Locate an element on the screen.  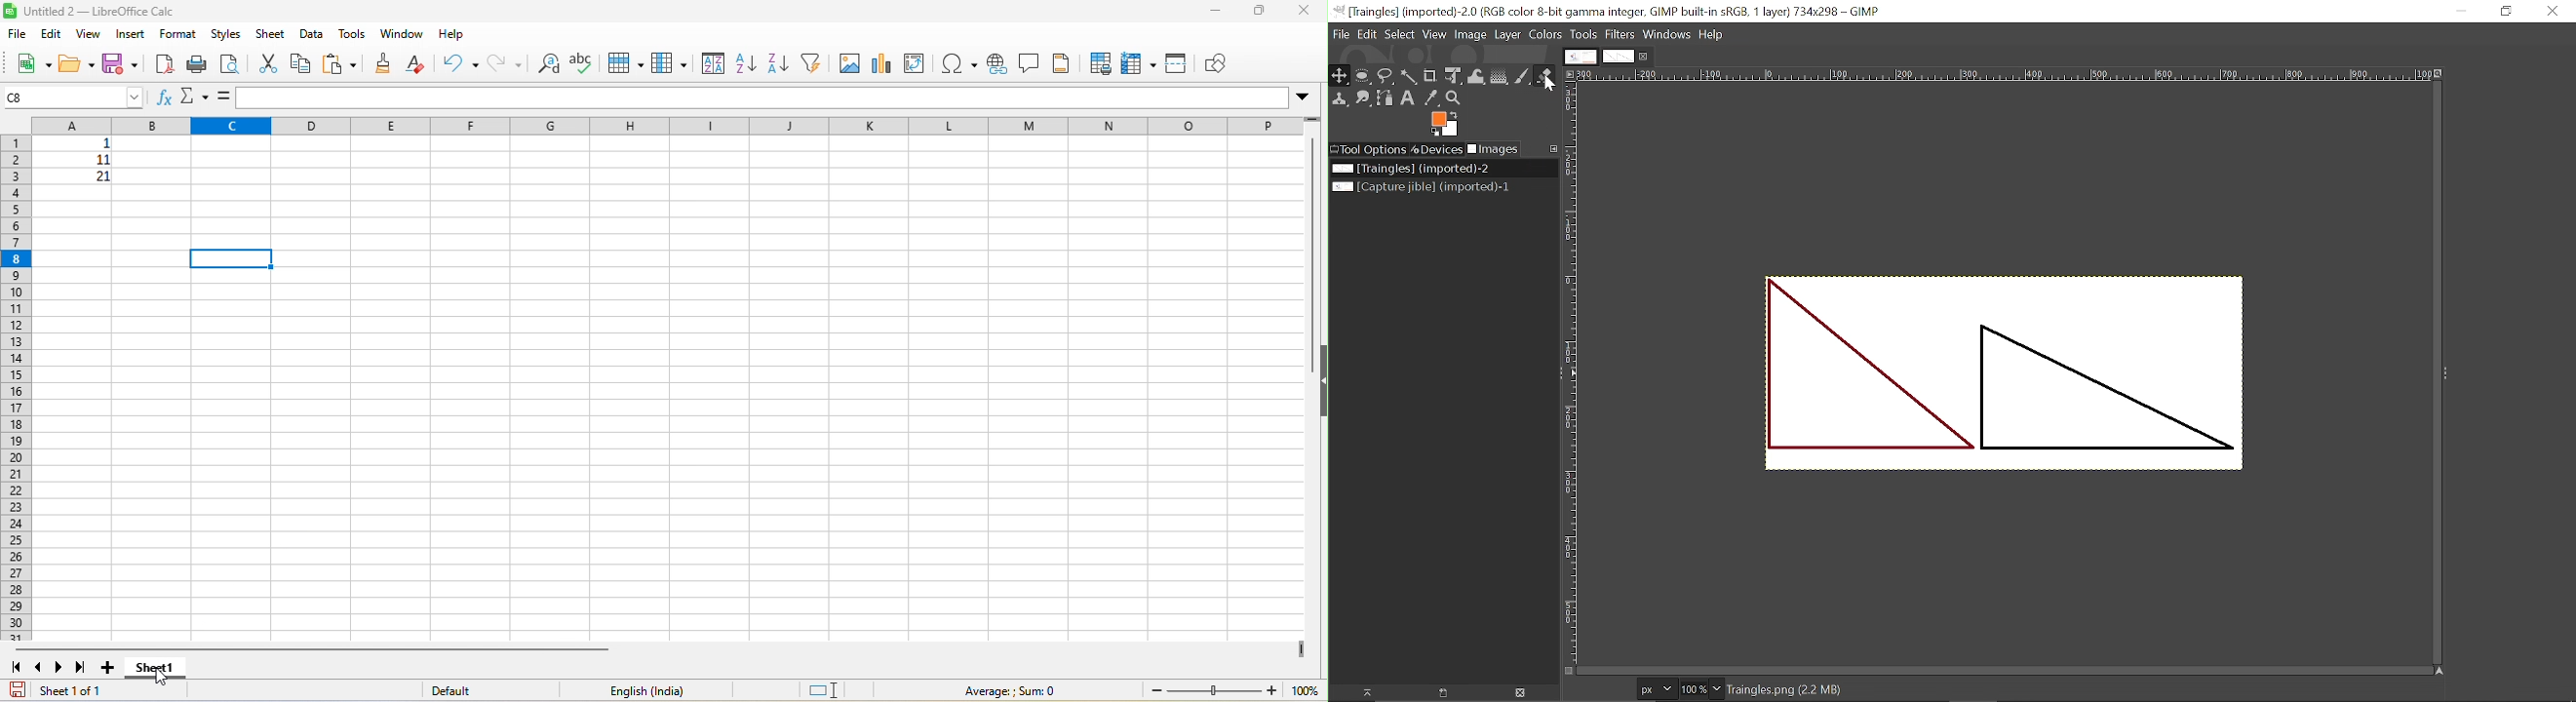
show draw function is located at coordinates (1221, 65).